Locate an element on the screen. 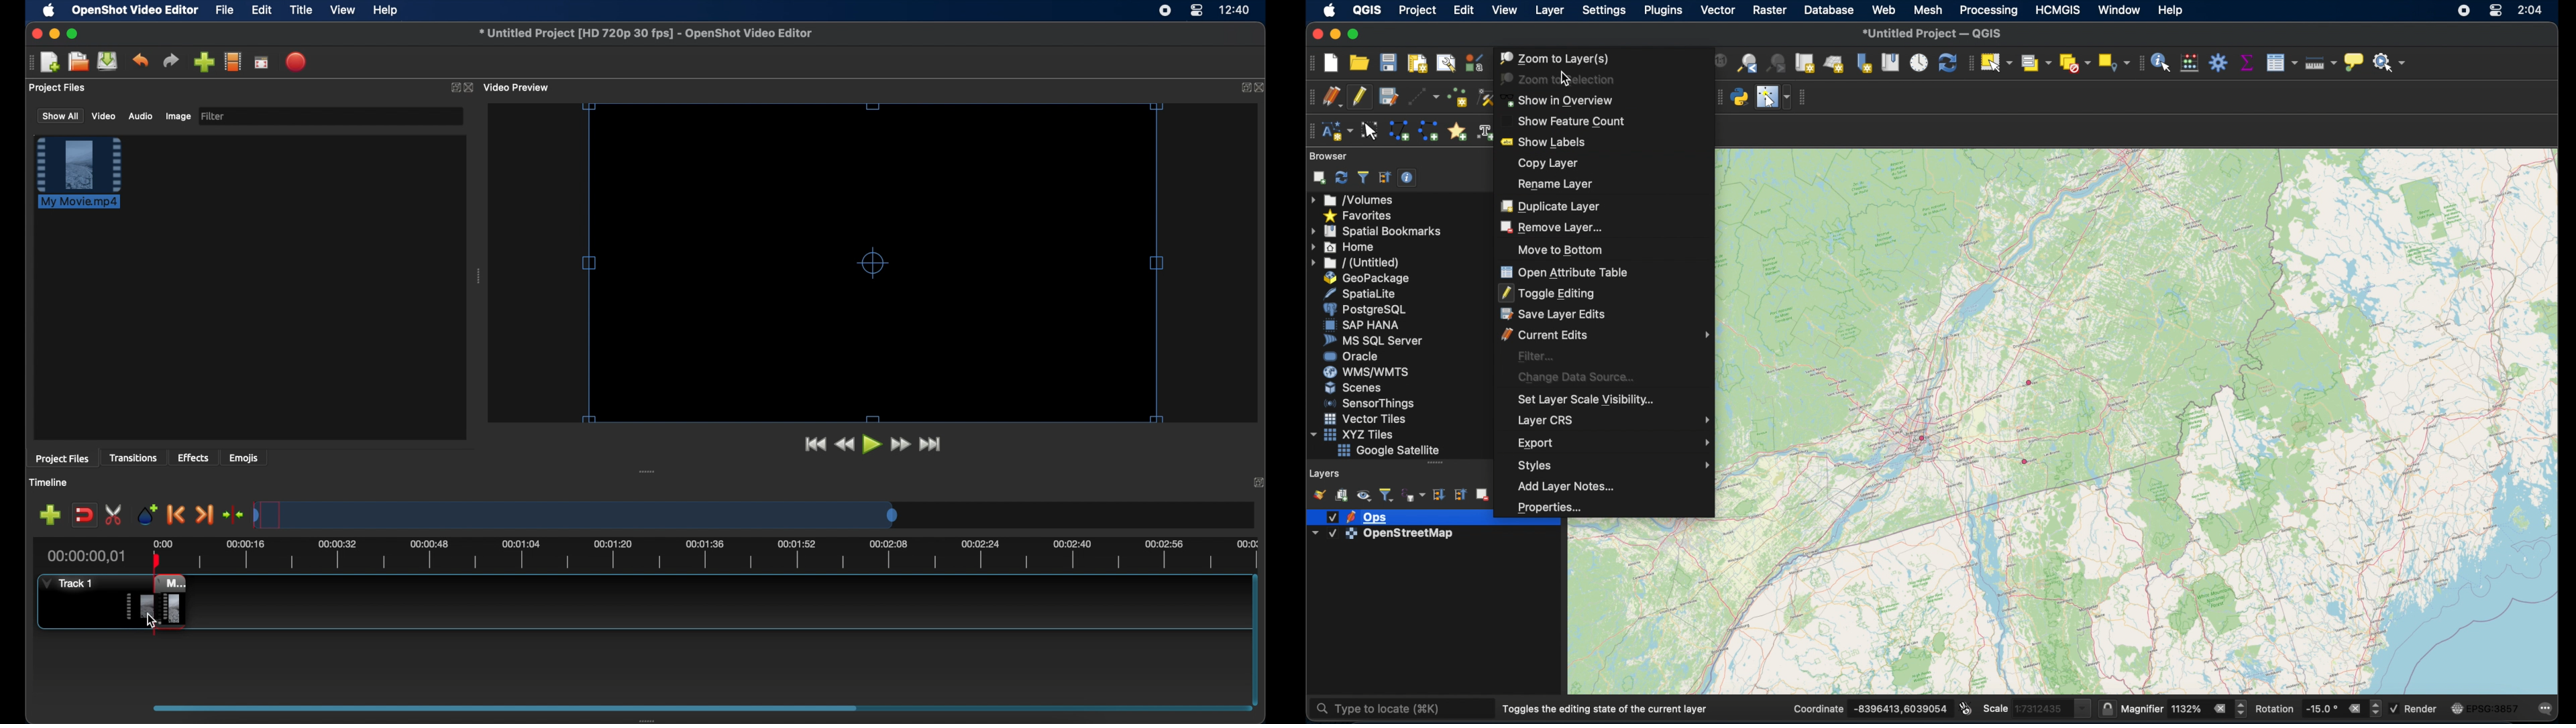 This screenshot has width=2576, height=728. layers is located at coordinates (1324, 473).